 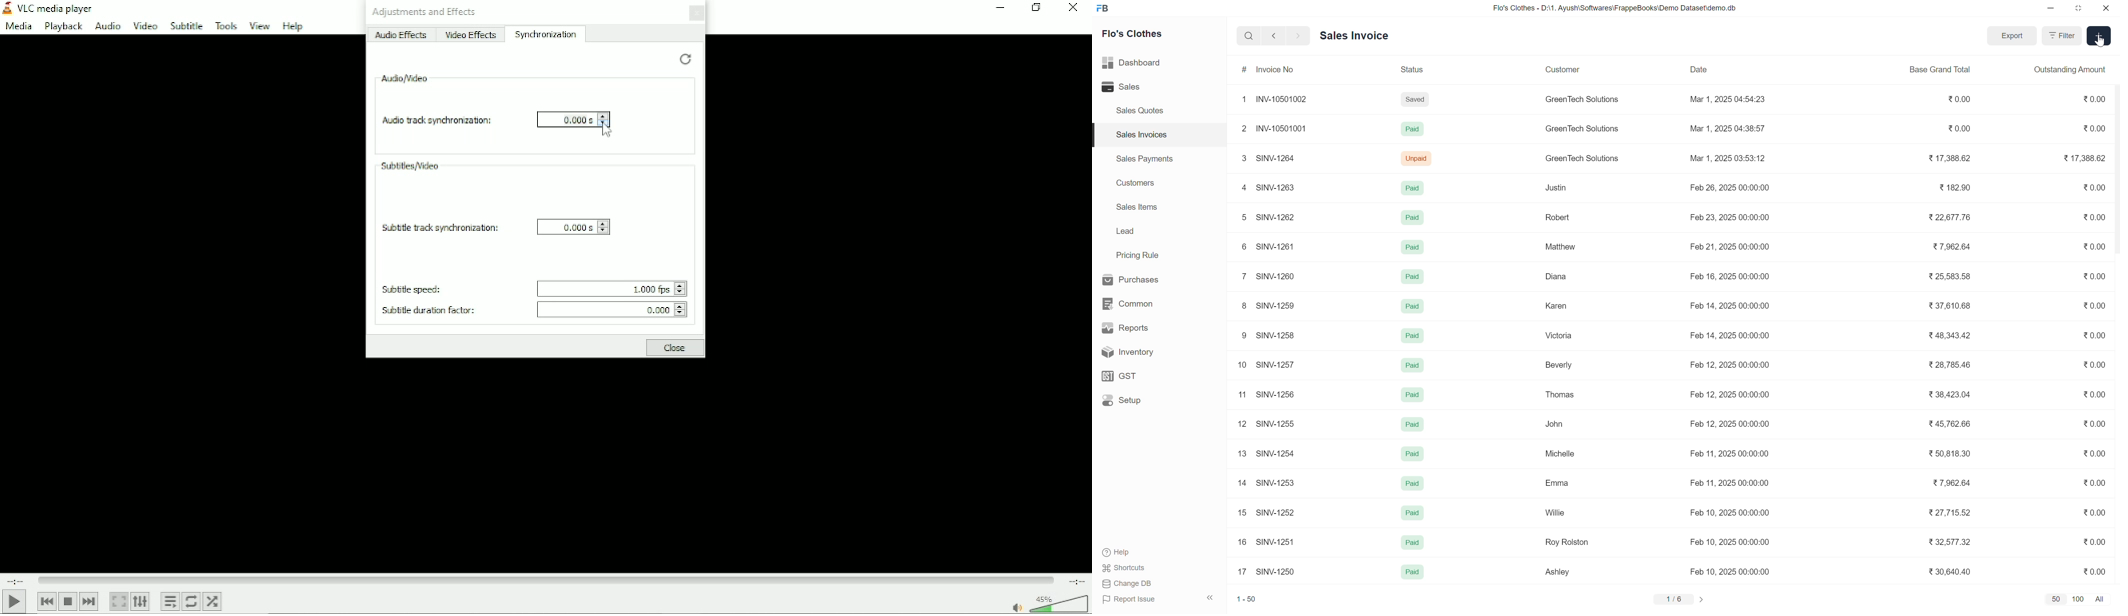 I want to click on Help, so click(x=1135, y=552).